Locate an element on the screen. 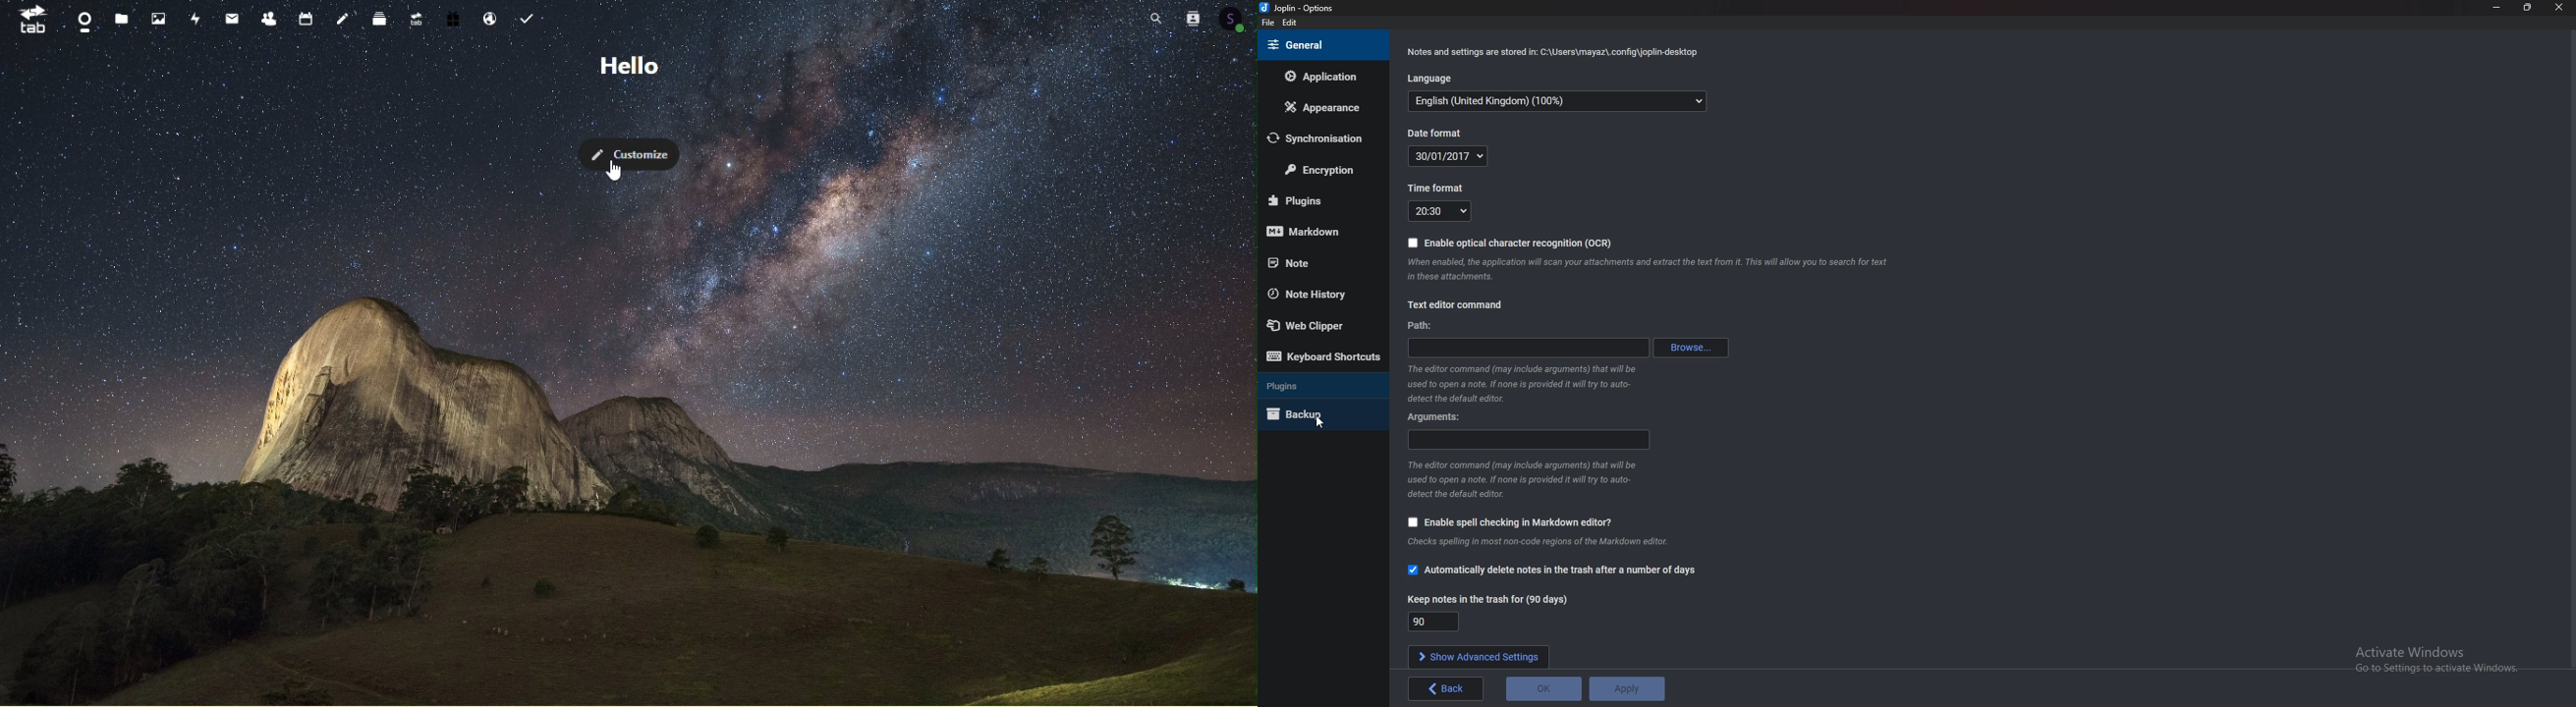 This screenshot has width=2576, height=728. Encryption is located at coordinates (1321, 169).